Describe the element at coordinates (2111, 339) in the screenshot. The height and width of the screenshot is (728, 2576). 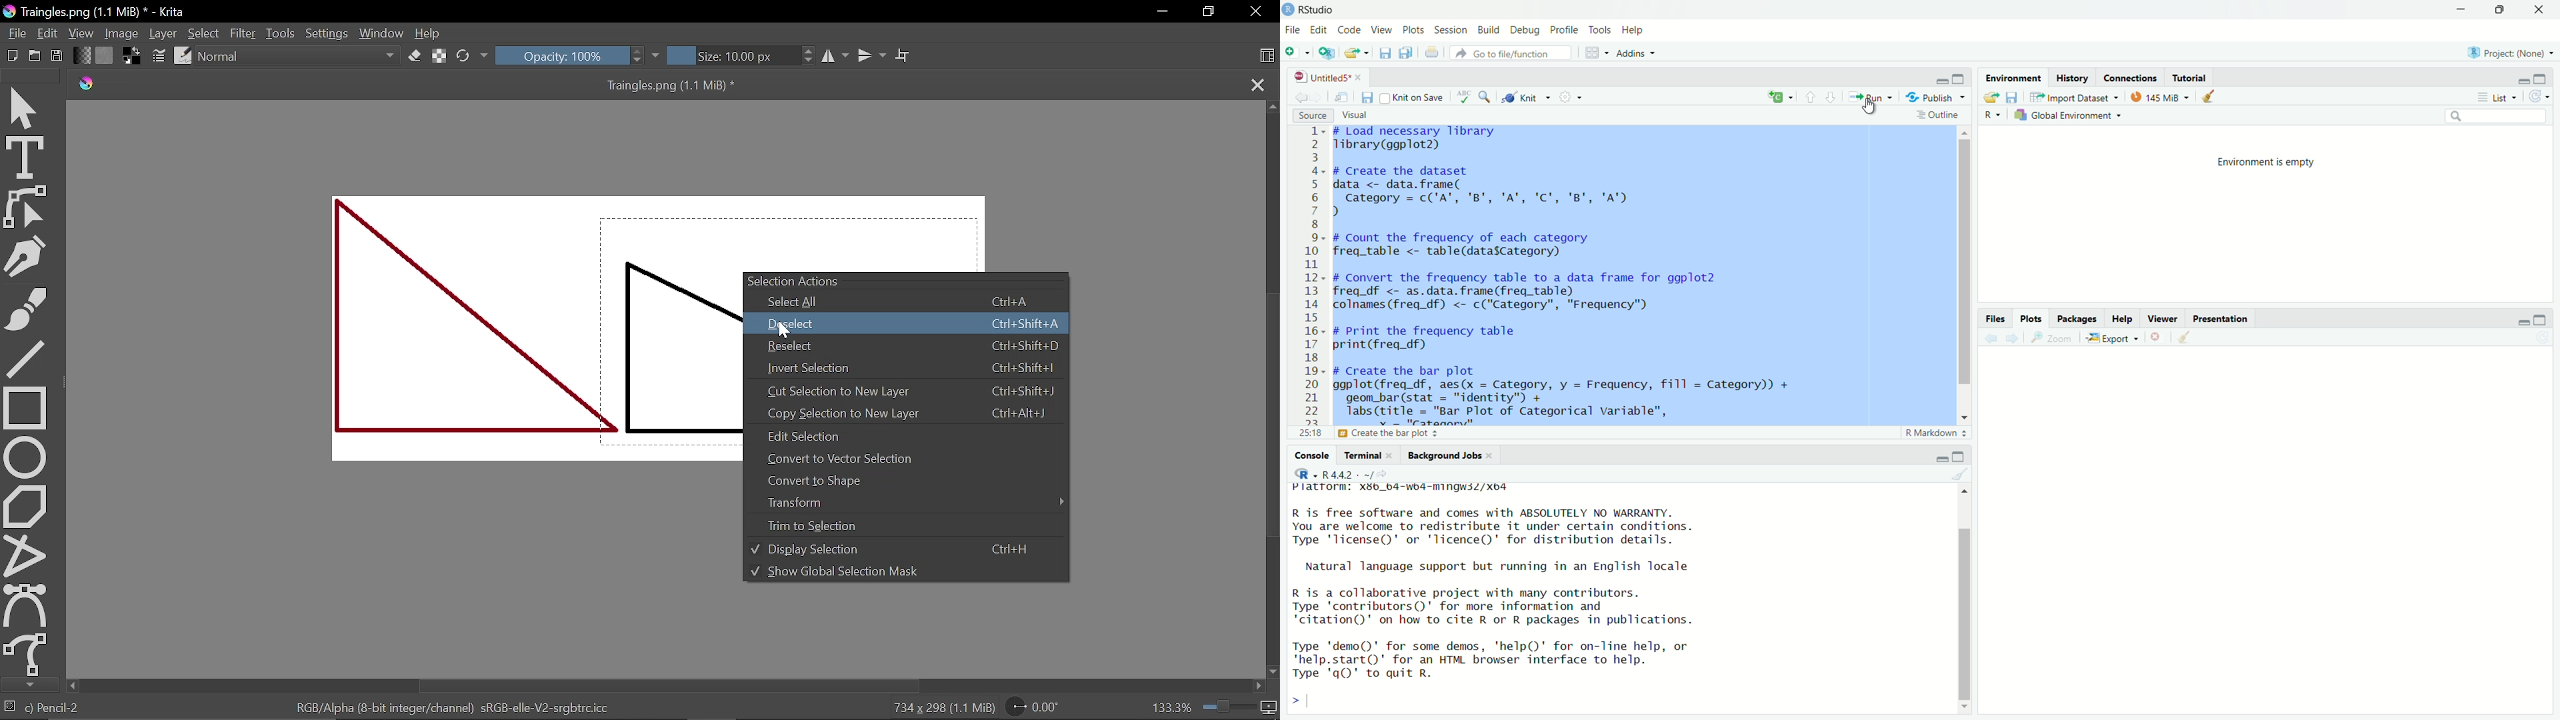
I see `export` at that location.